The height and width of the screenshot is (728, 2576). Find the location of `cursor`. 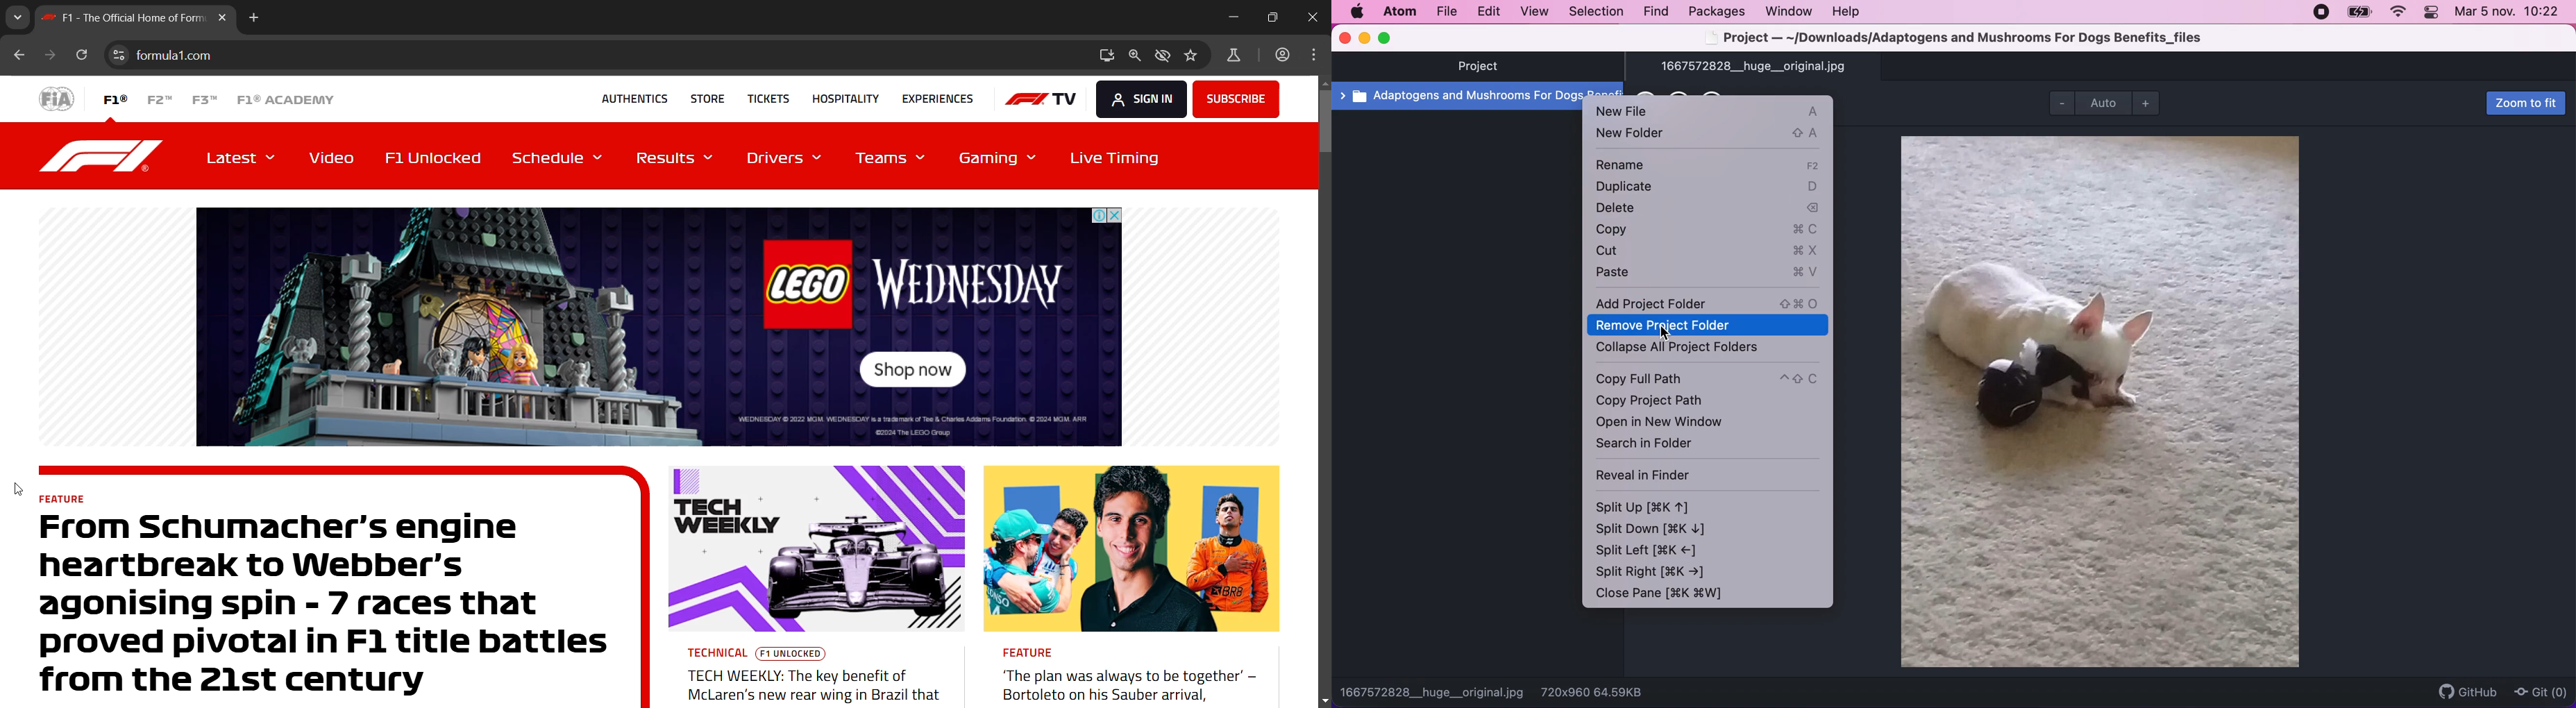

cursor is located at coordinates (1668, 333).